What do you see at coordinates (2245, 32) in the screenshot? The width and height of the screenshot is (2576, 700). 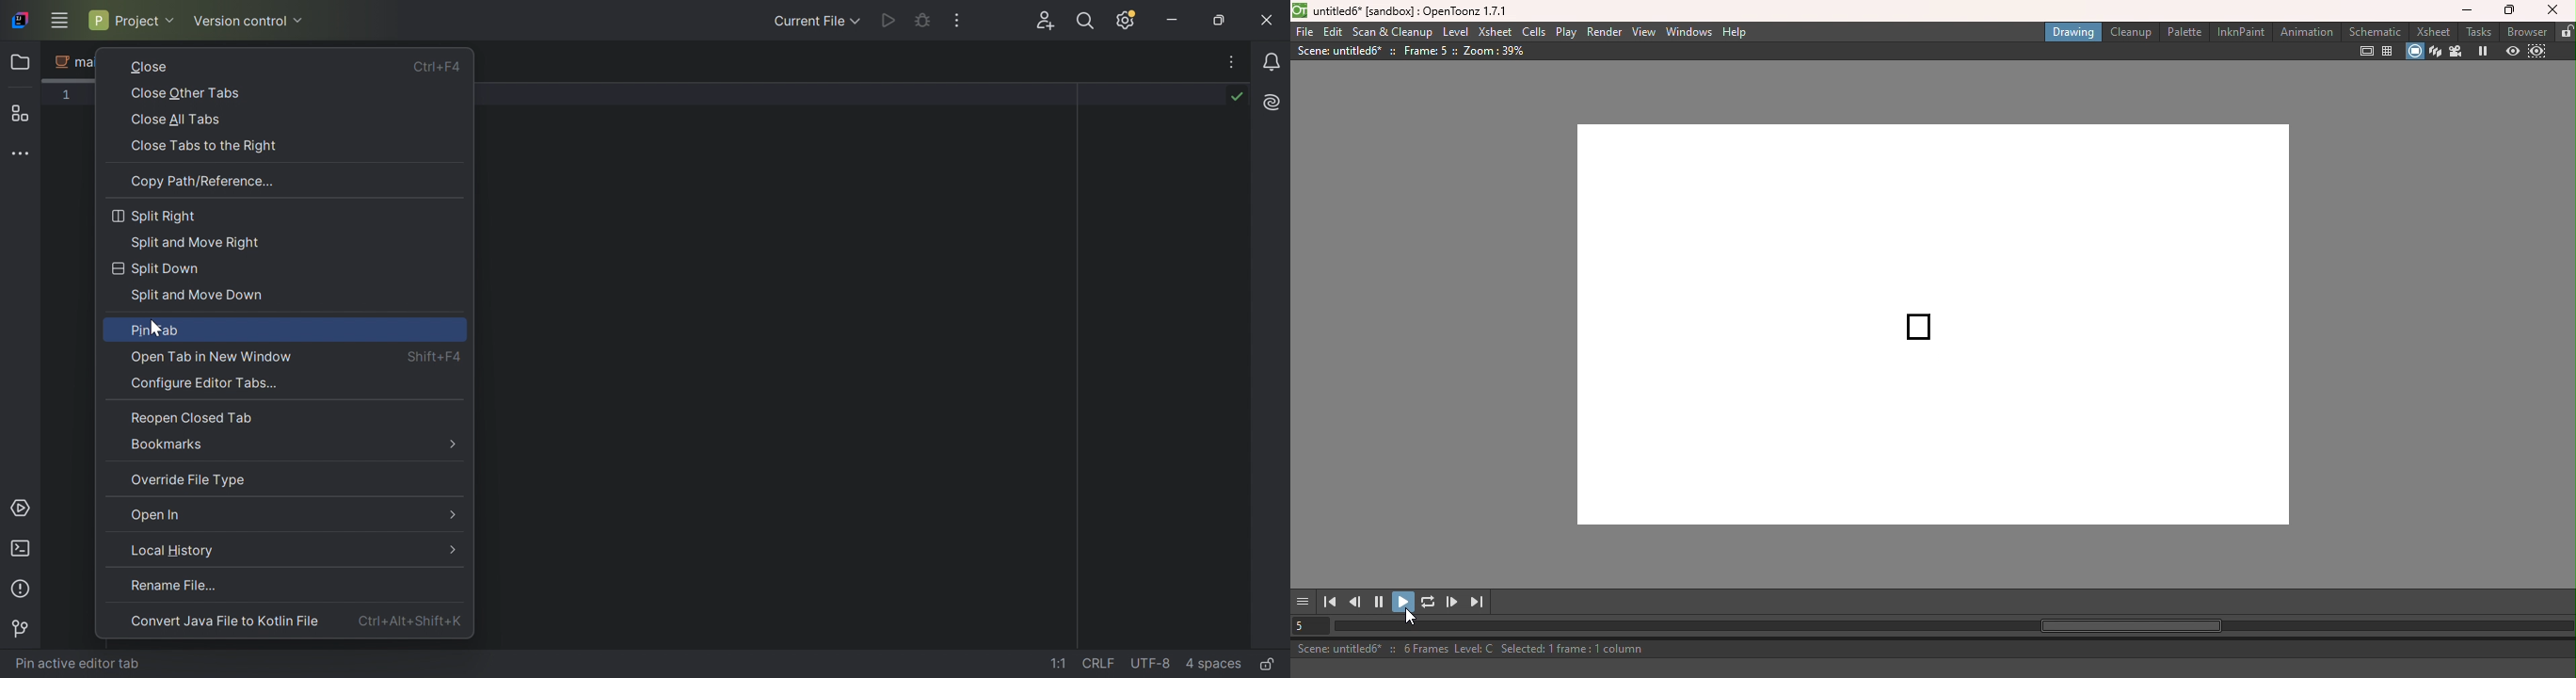 I see `InknPaint` at bounding box center [2245, 32].